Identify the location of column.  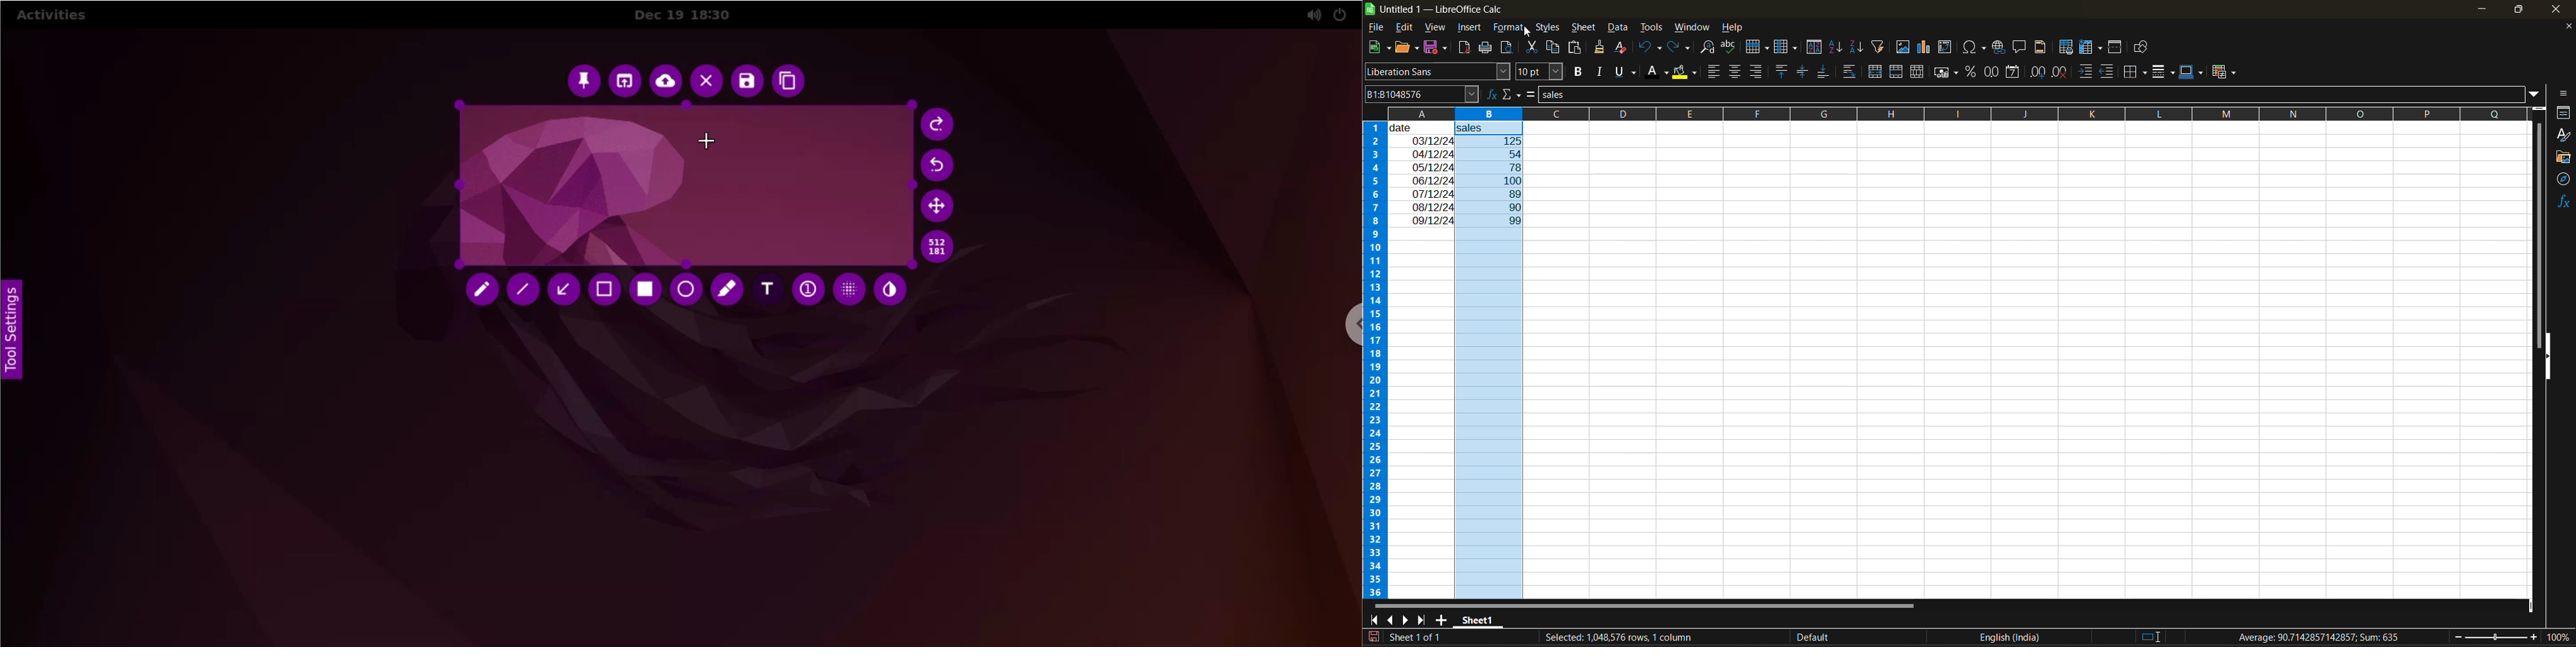
(1788, 47).